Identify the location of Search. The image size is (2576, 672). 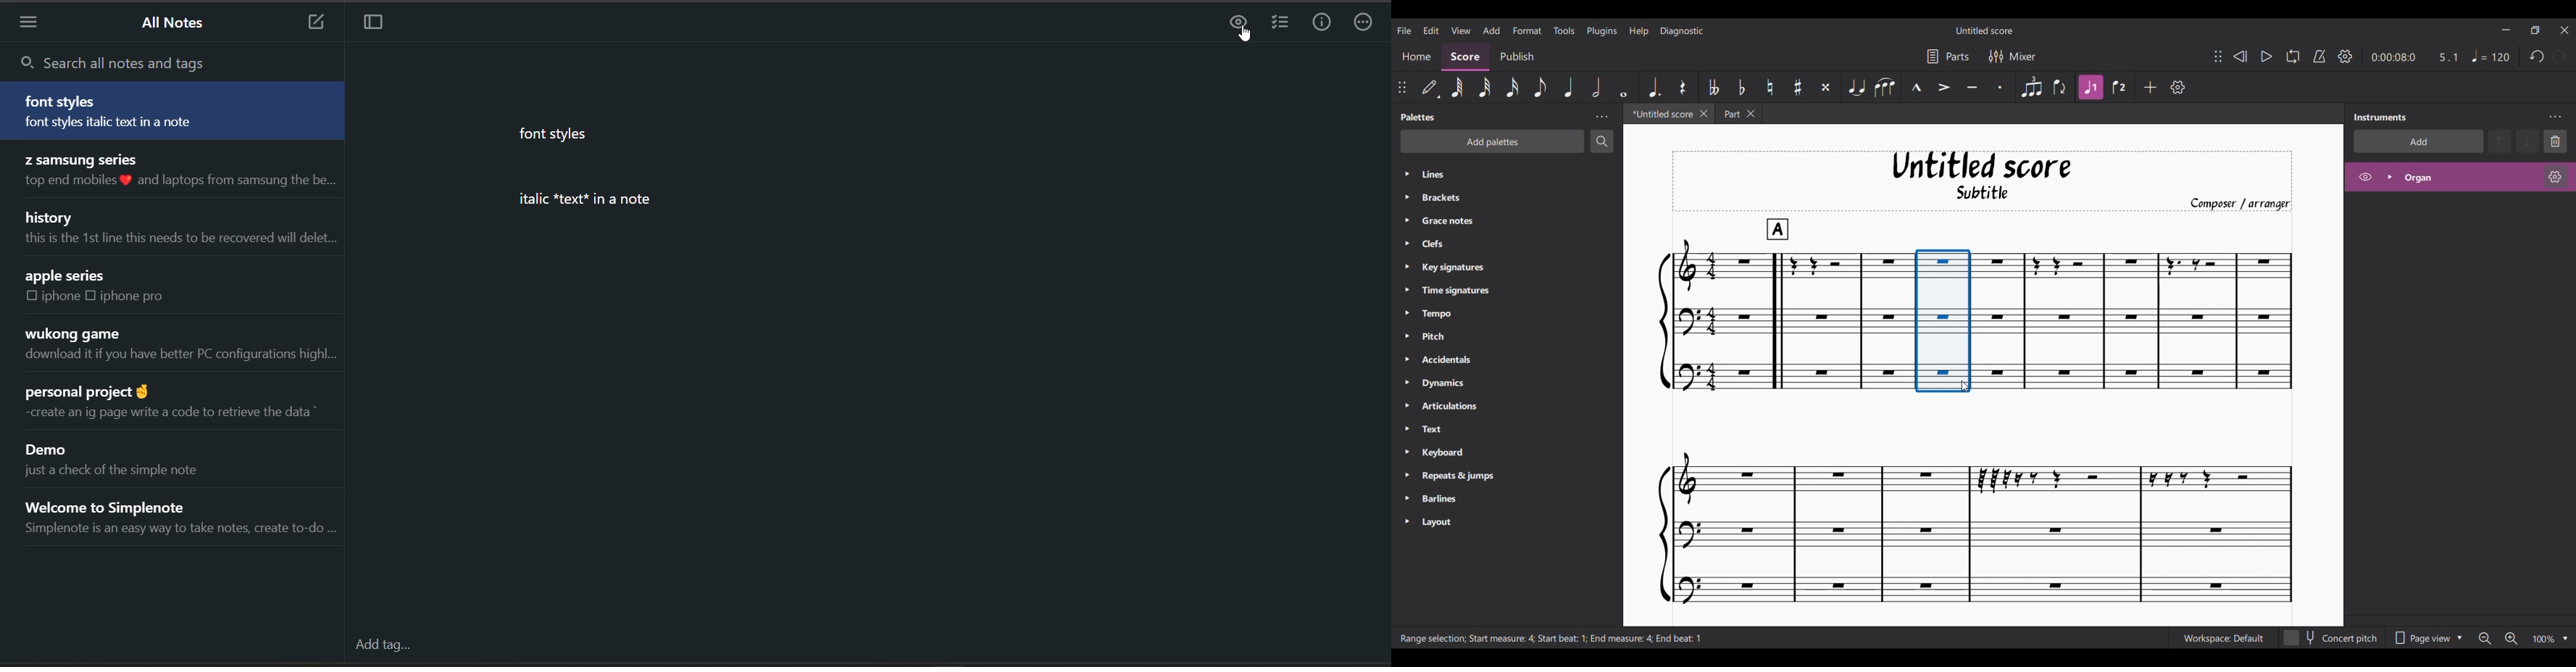
(1602, 142).